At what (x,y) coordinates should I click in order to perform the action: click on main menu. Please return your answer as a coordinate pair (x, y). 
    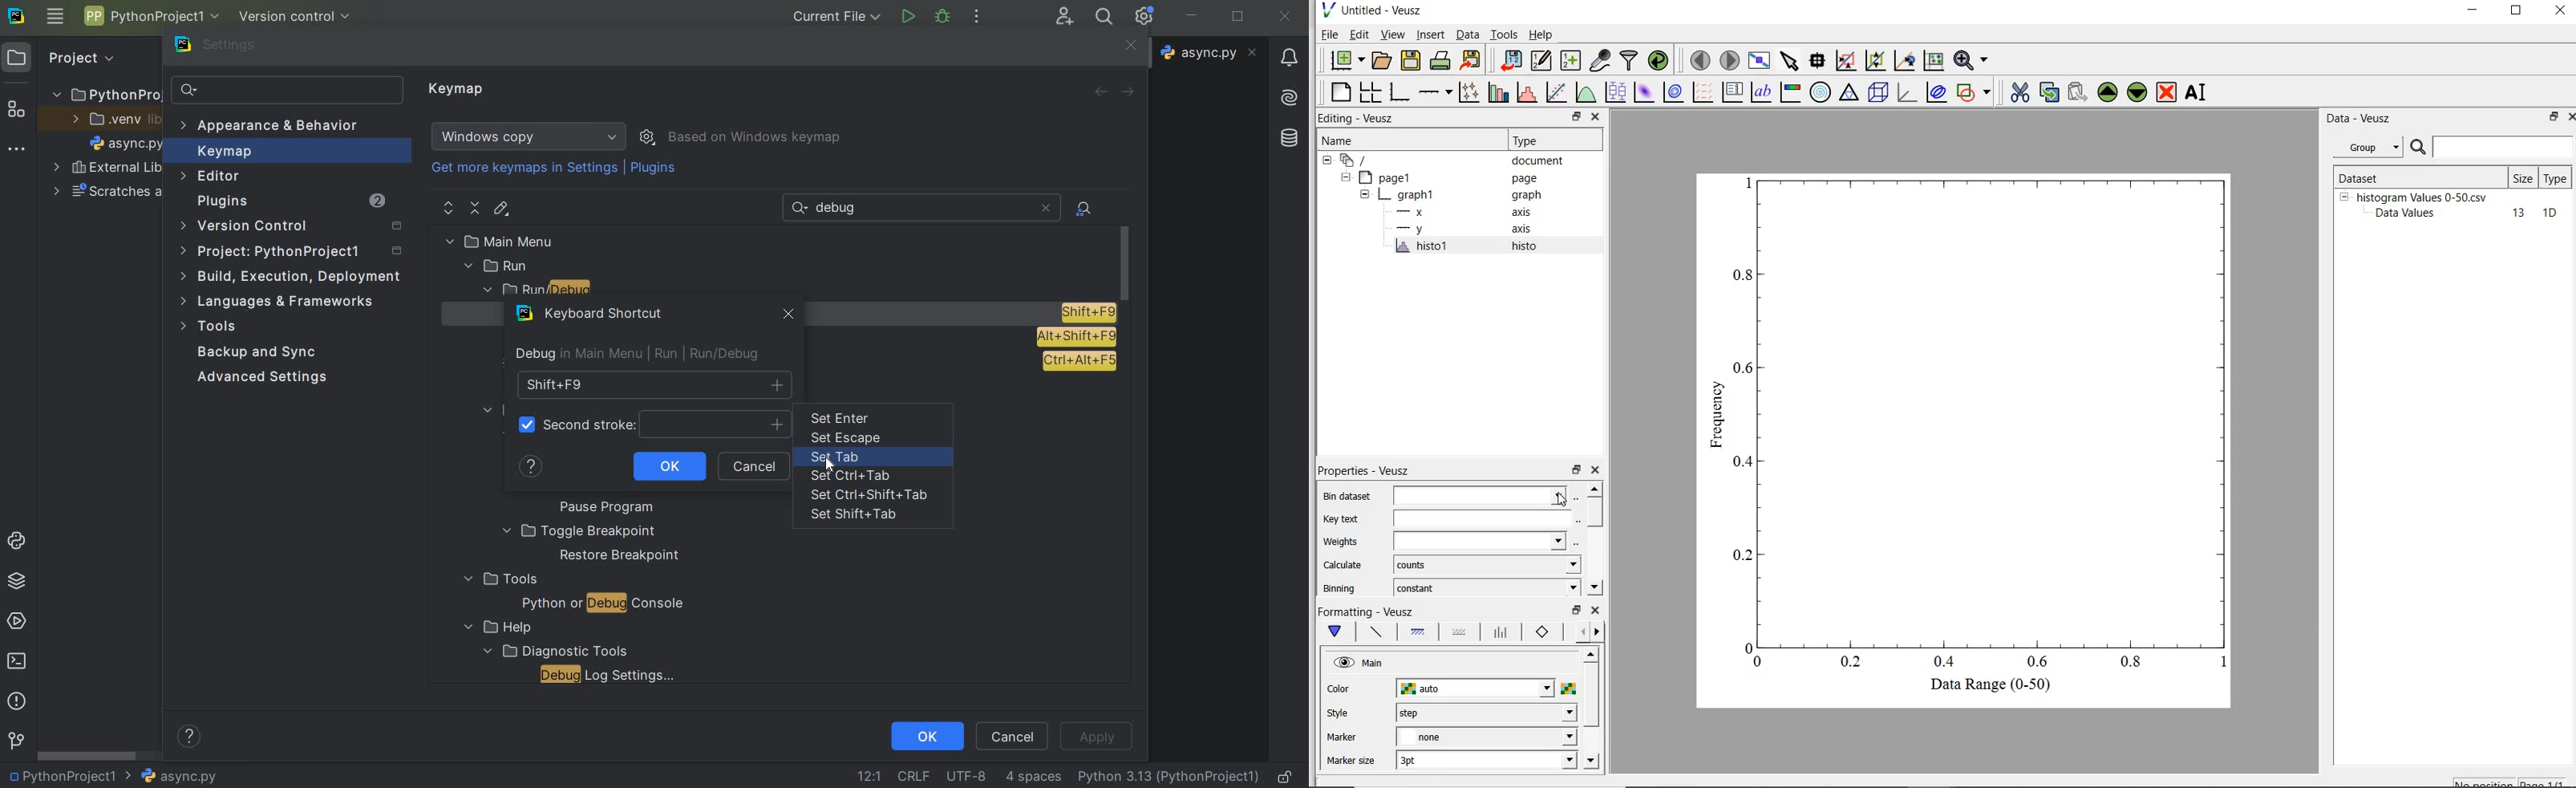
    Looking at the image, I should click on (534, 241).